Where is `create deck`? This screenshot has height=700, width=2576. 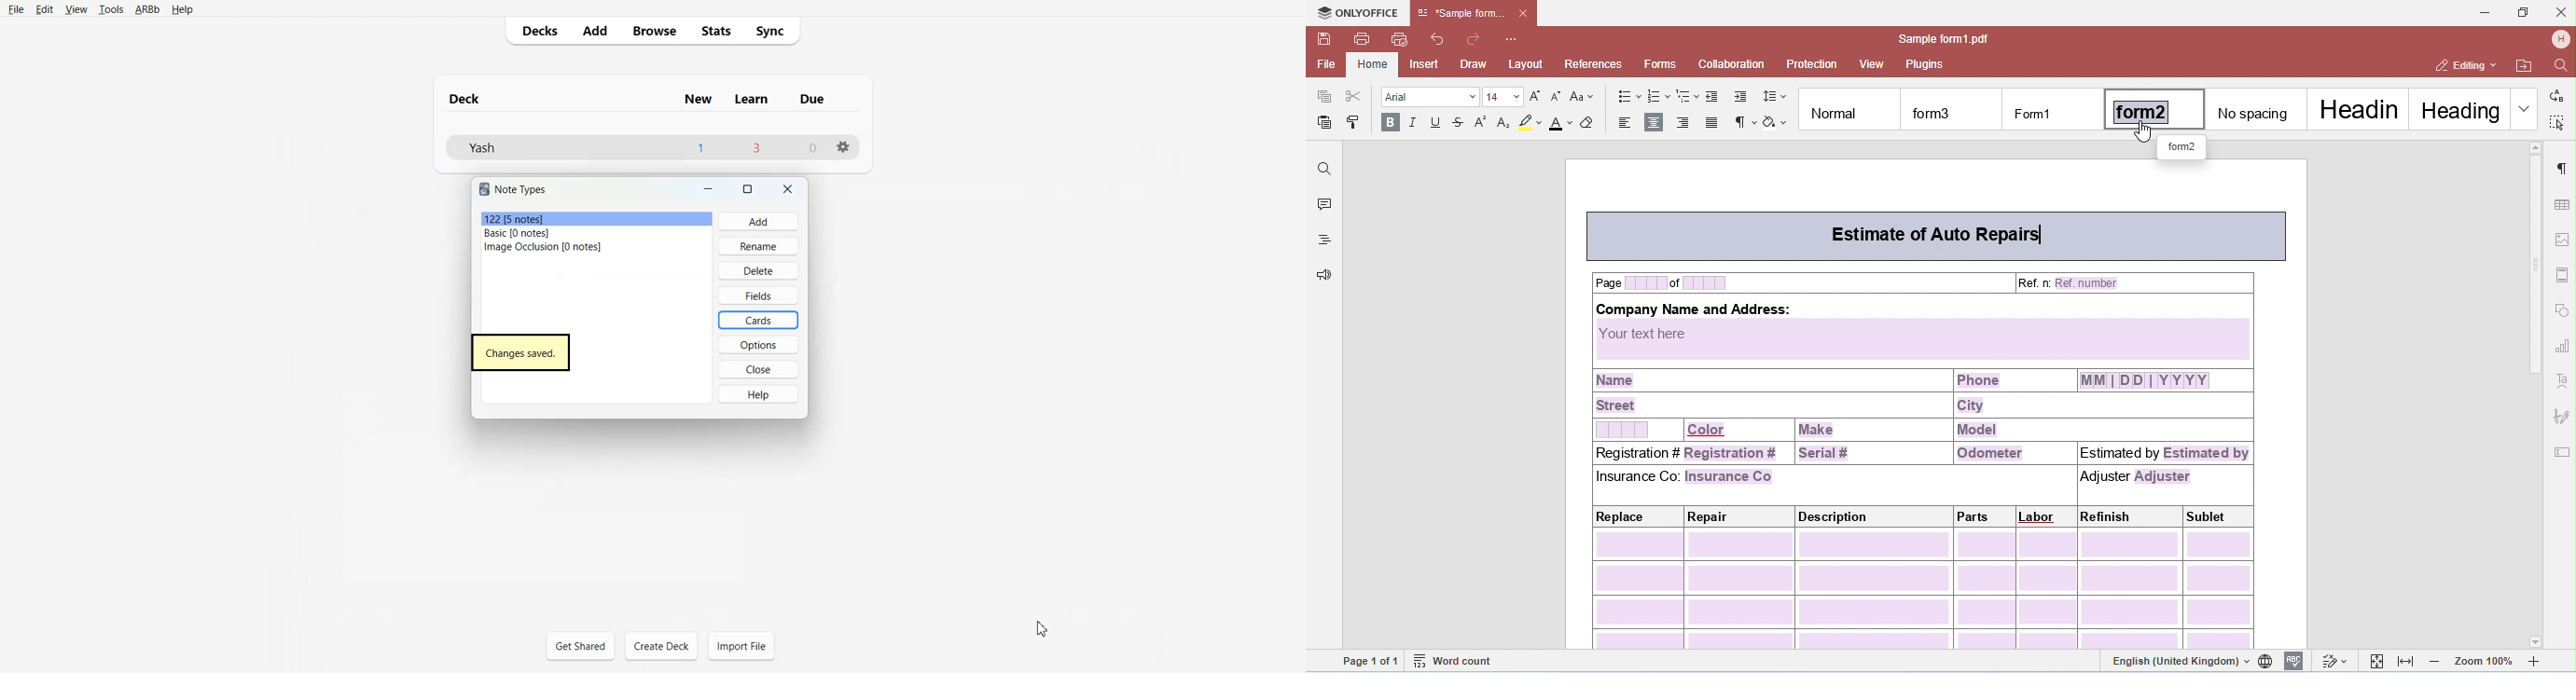
create deck is located at coordinates (662, 646).